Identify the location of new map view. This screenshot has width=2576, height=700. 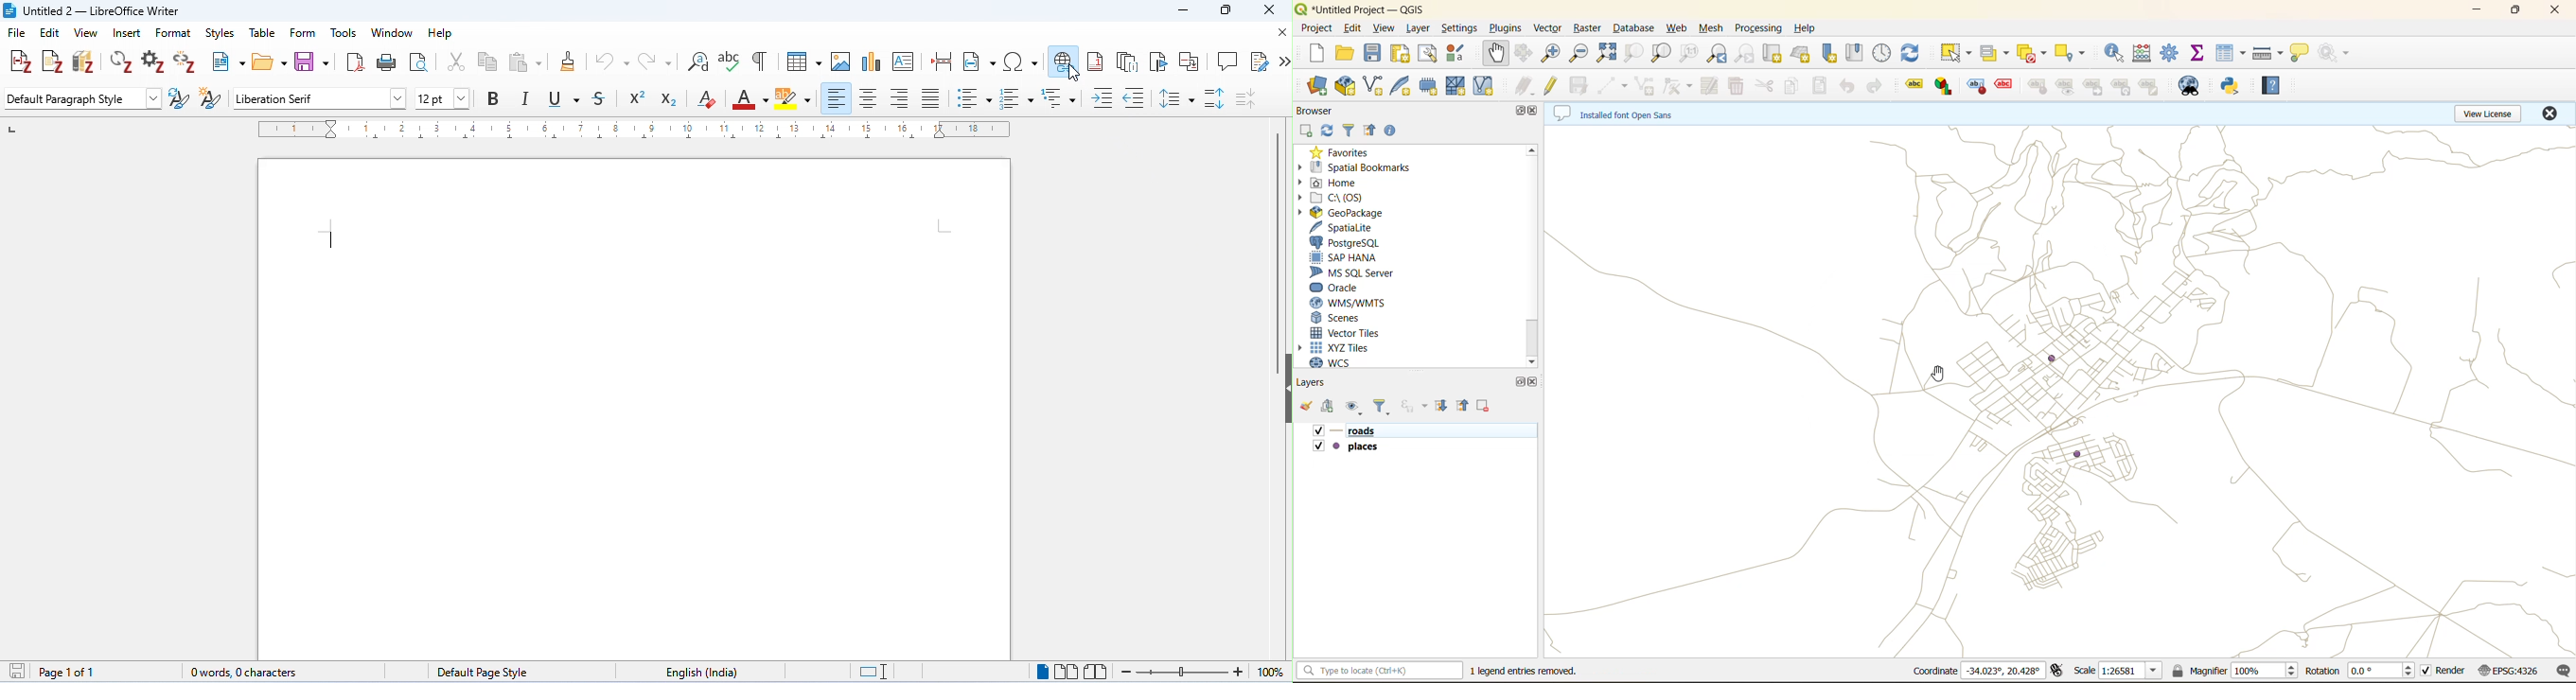
(1772, 53).